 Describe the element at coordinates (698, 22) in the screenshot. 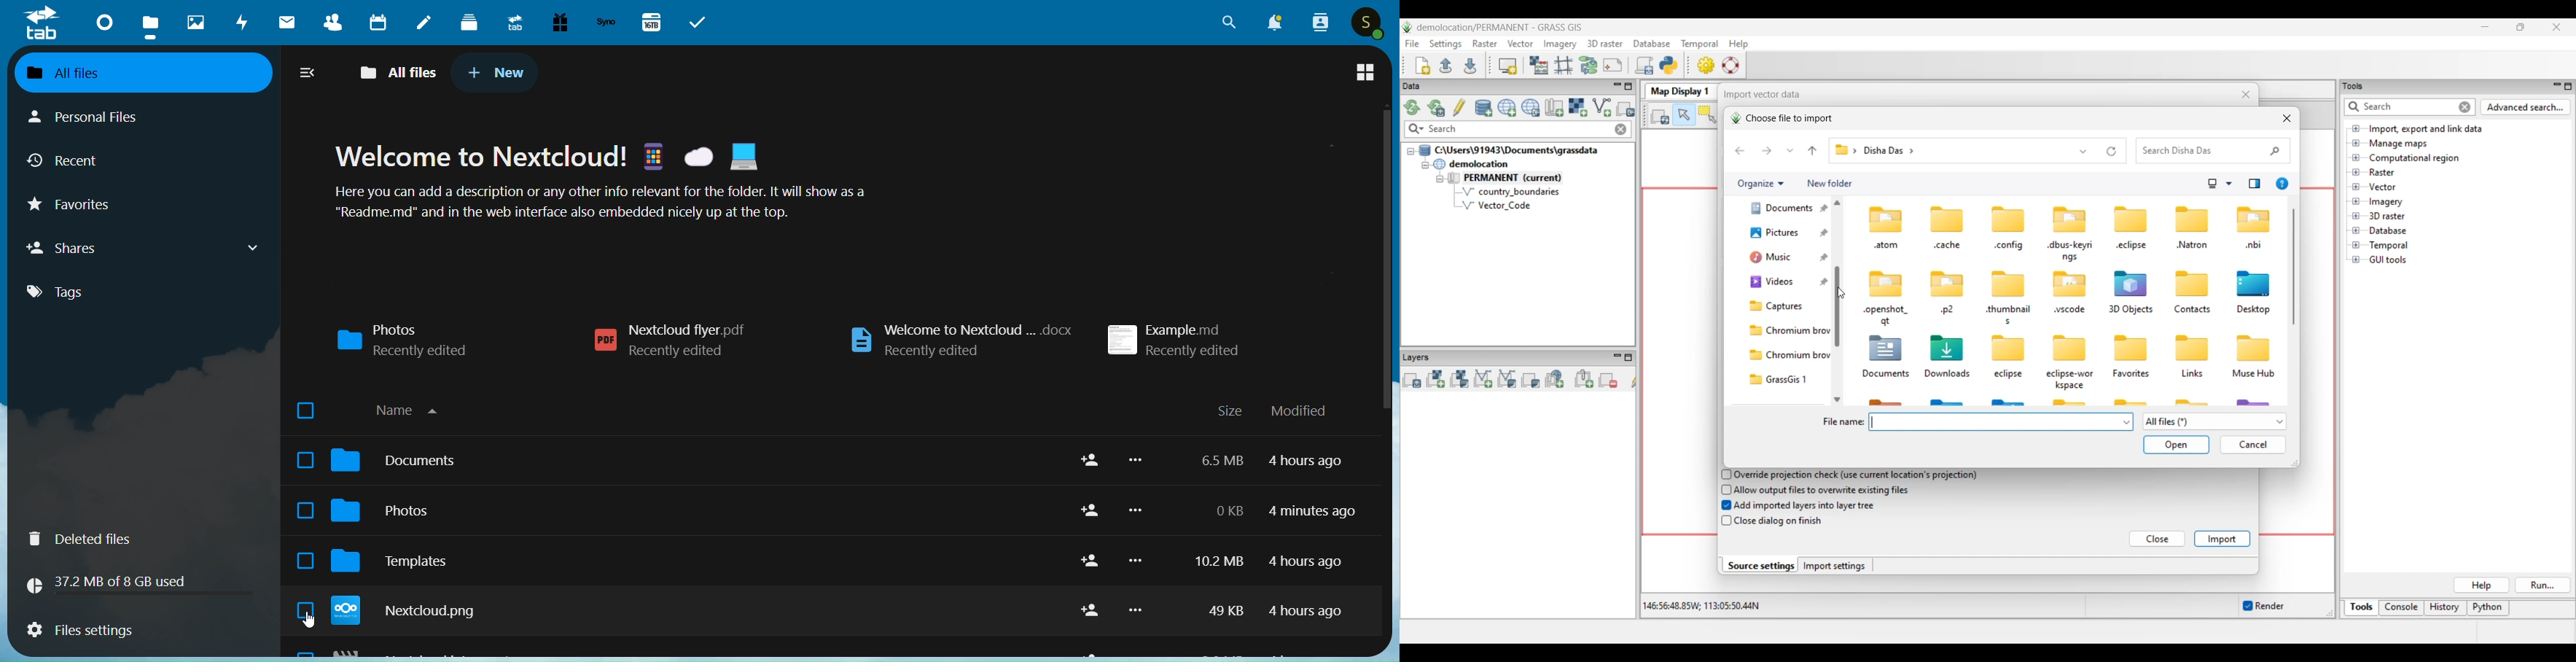

I see `task` at that location.